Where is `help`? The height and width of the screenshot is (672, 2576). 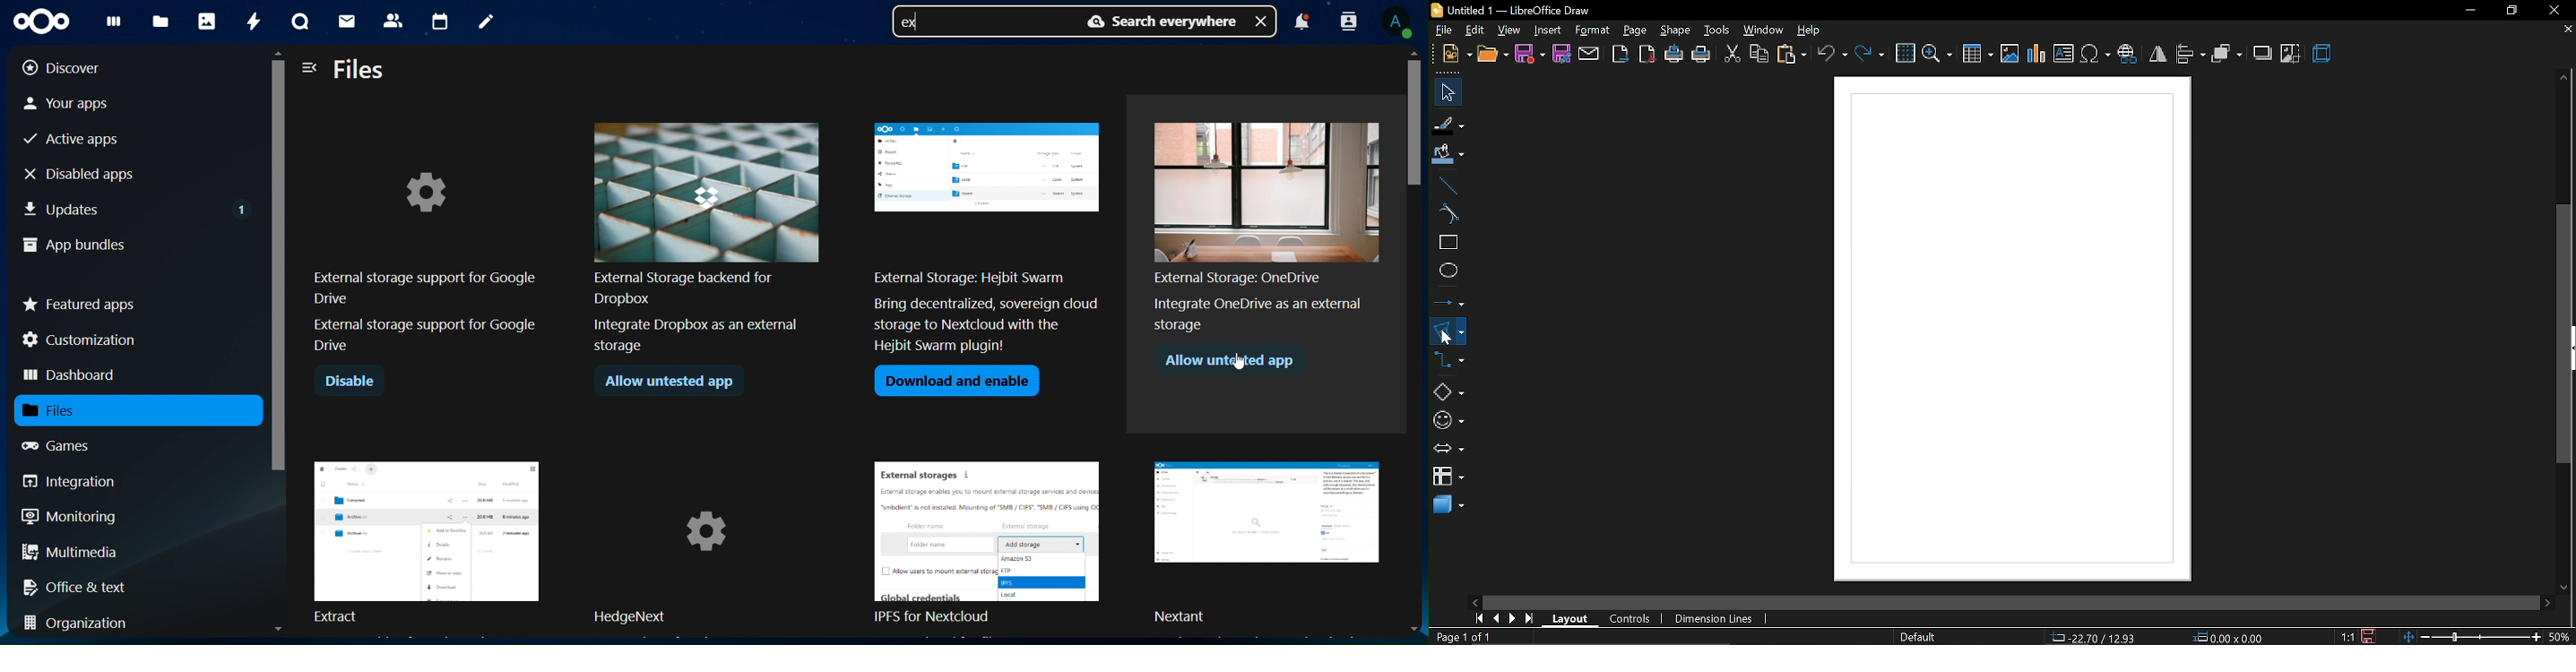 help is located at coordinates (1811, 30).